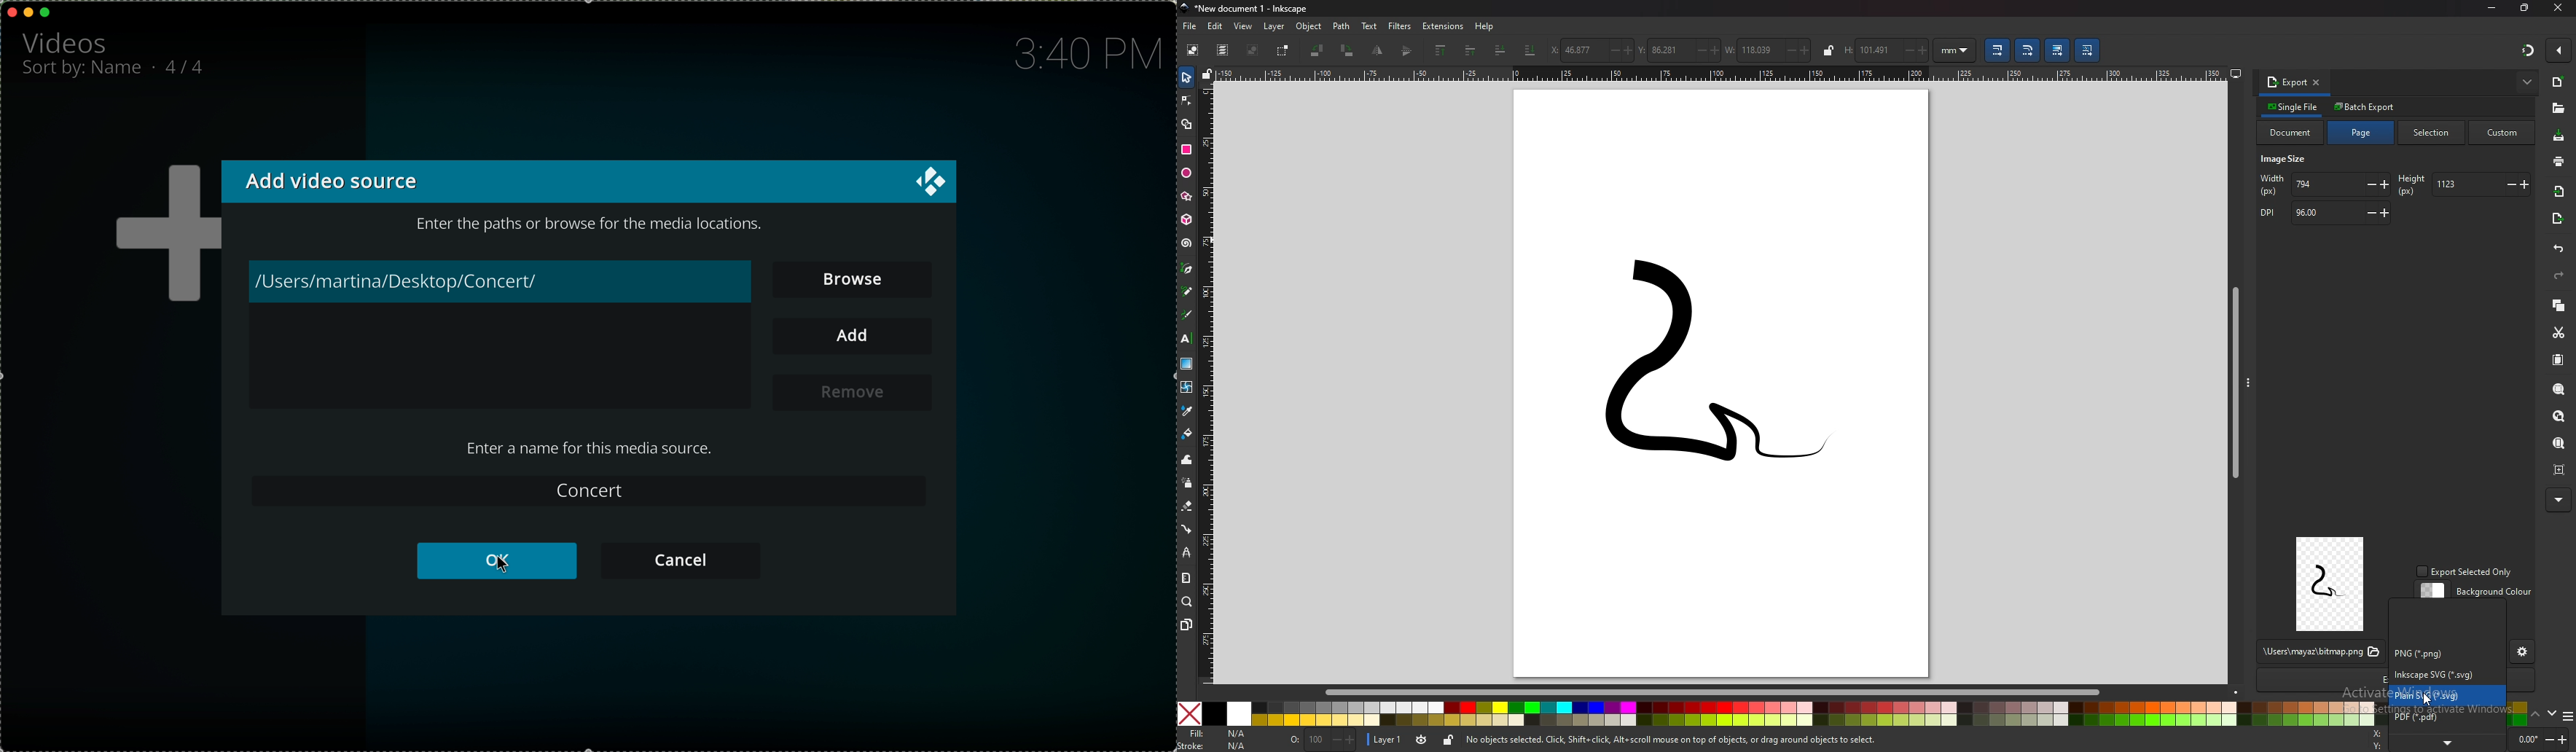 Image resolution: width=2576 pixels, height=756 pixels. Describe the element at coordinates (2557, 7) in the screenshot. I see `close` at that location.